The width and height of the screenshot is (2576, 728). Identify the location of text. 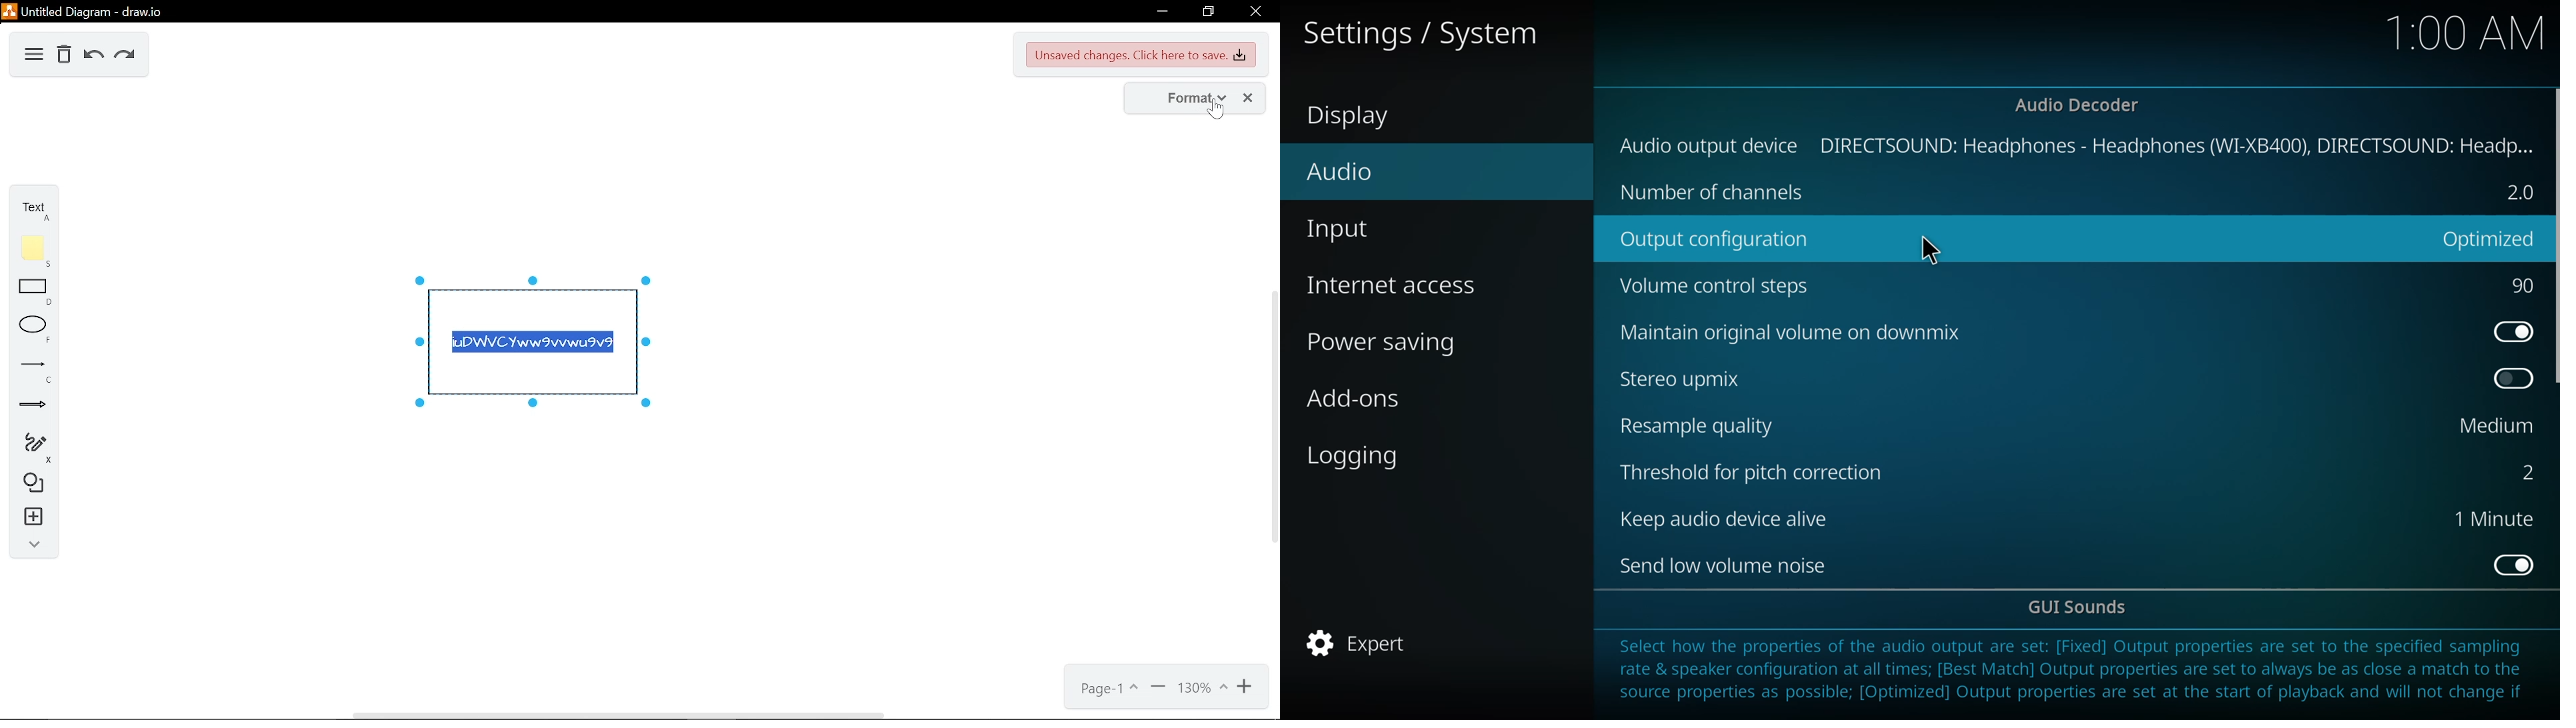
(30, 206).